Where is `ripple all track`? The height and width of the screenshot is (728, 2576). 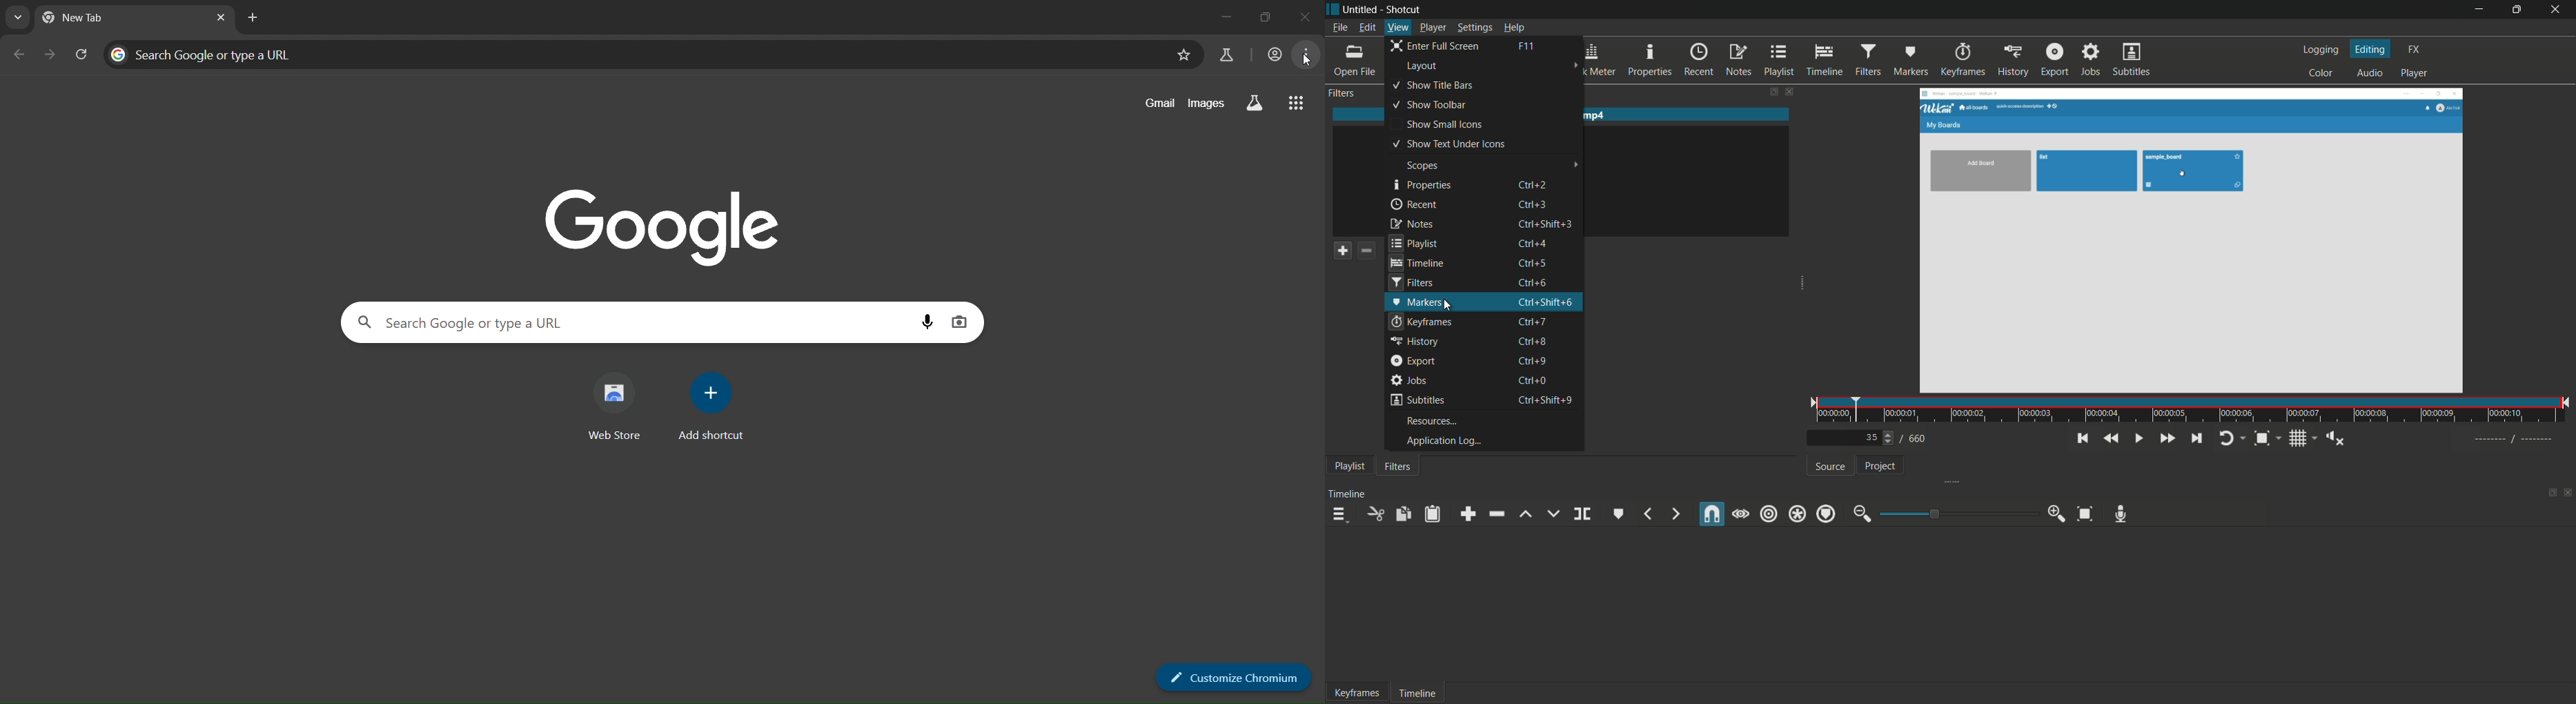 ripple all track is located at coordinates (1797, 514).